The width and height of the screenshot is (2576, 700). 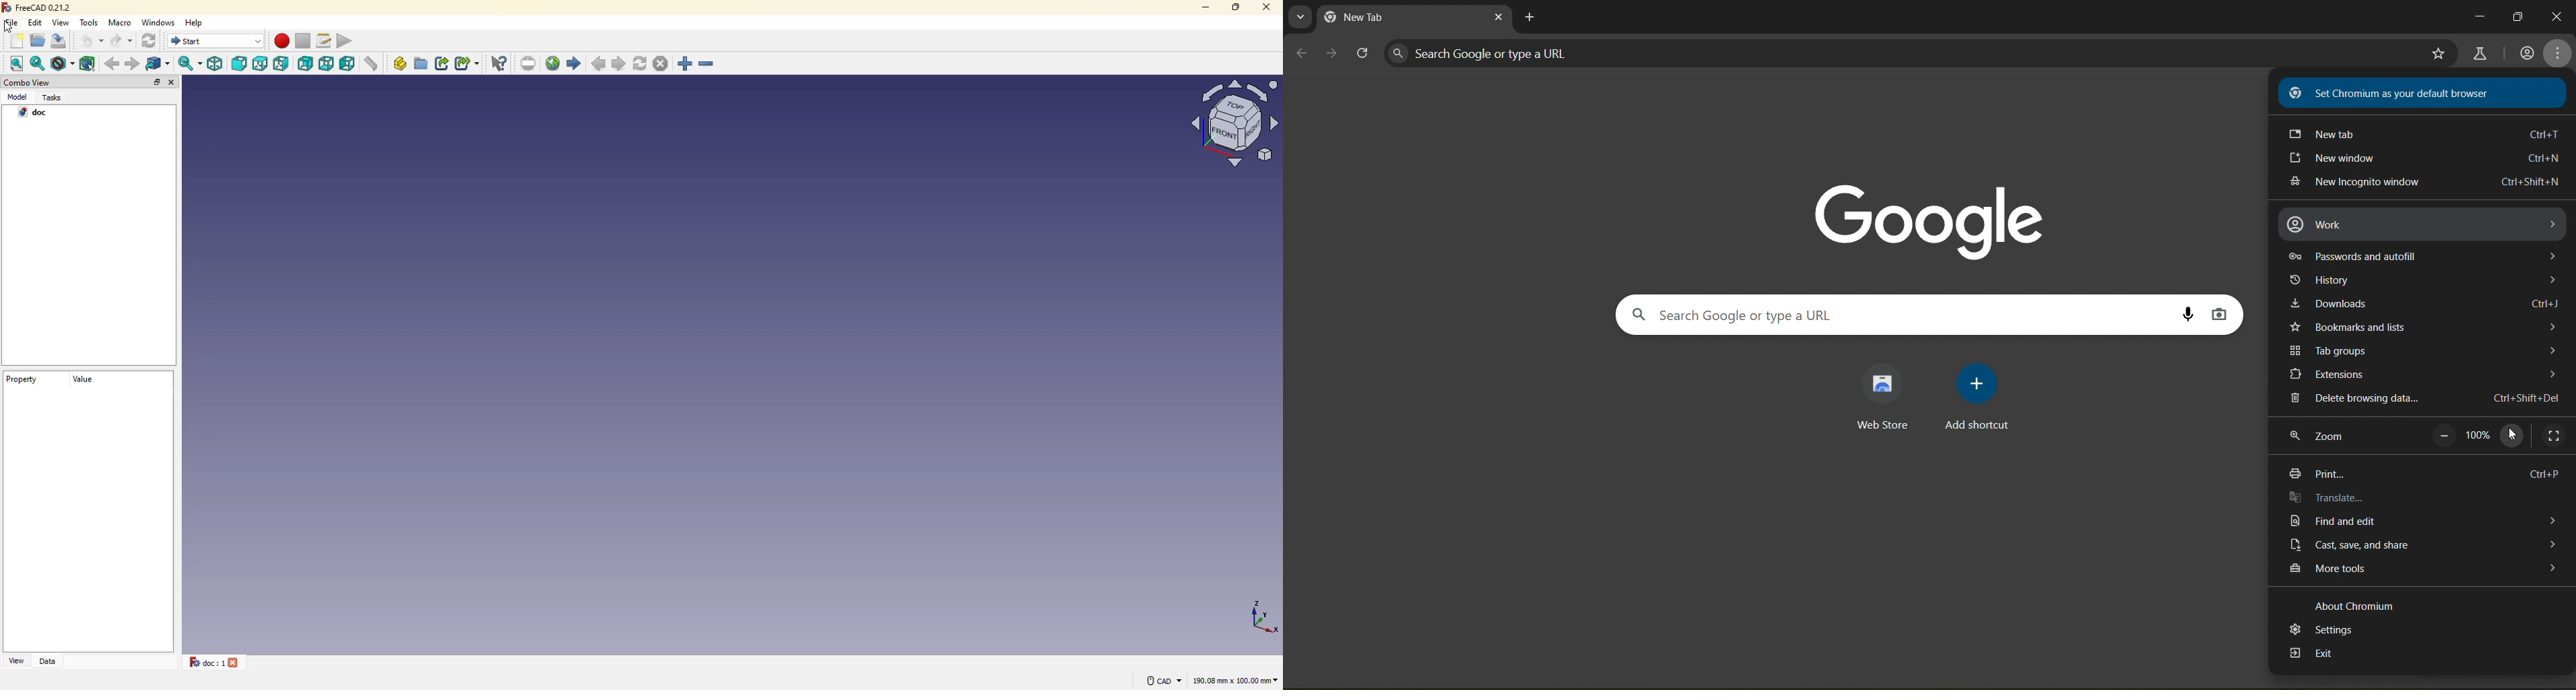 What do you see at coordinates (553, 62) in the screenshot?
I see `open website` at bounding box center [553, 62].